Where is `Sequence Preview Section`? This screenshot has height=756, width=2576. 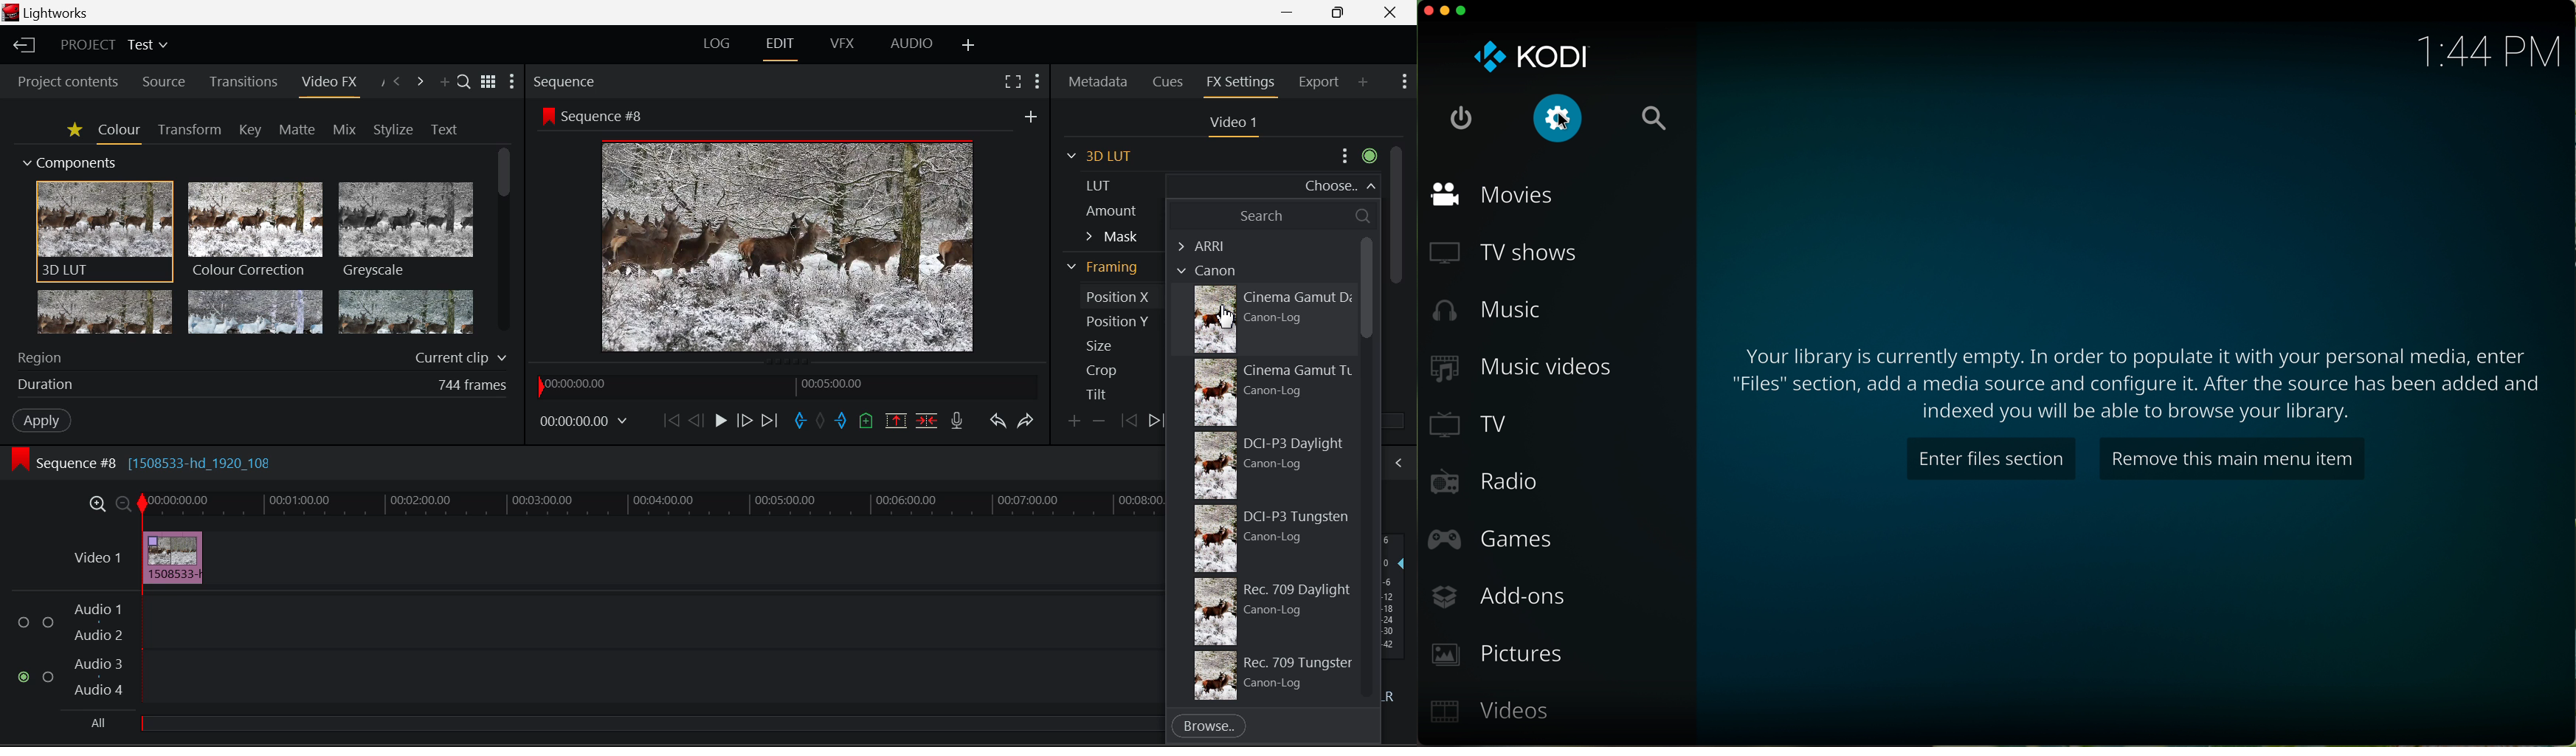 Sequence Preview Section is located at coordinates (565, 82).